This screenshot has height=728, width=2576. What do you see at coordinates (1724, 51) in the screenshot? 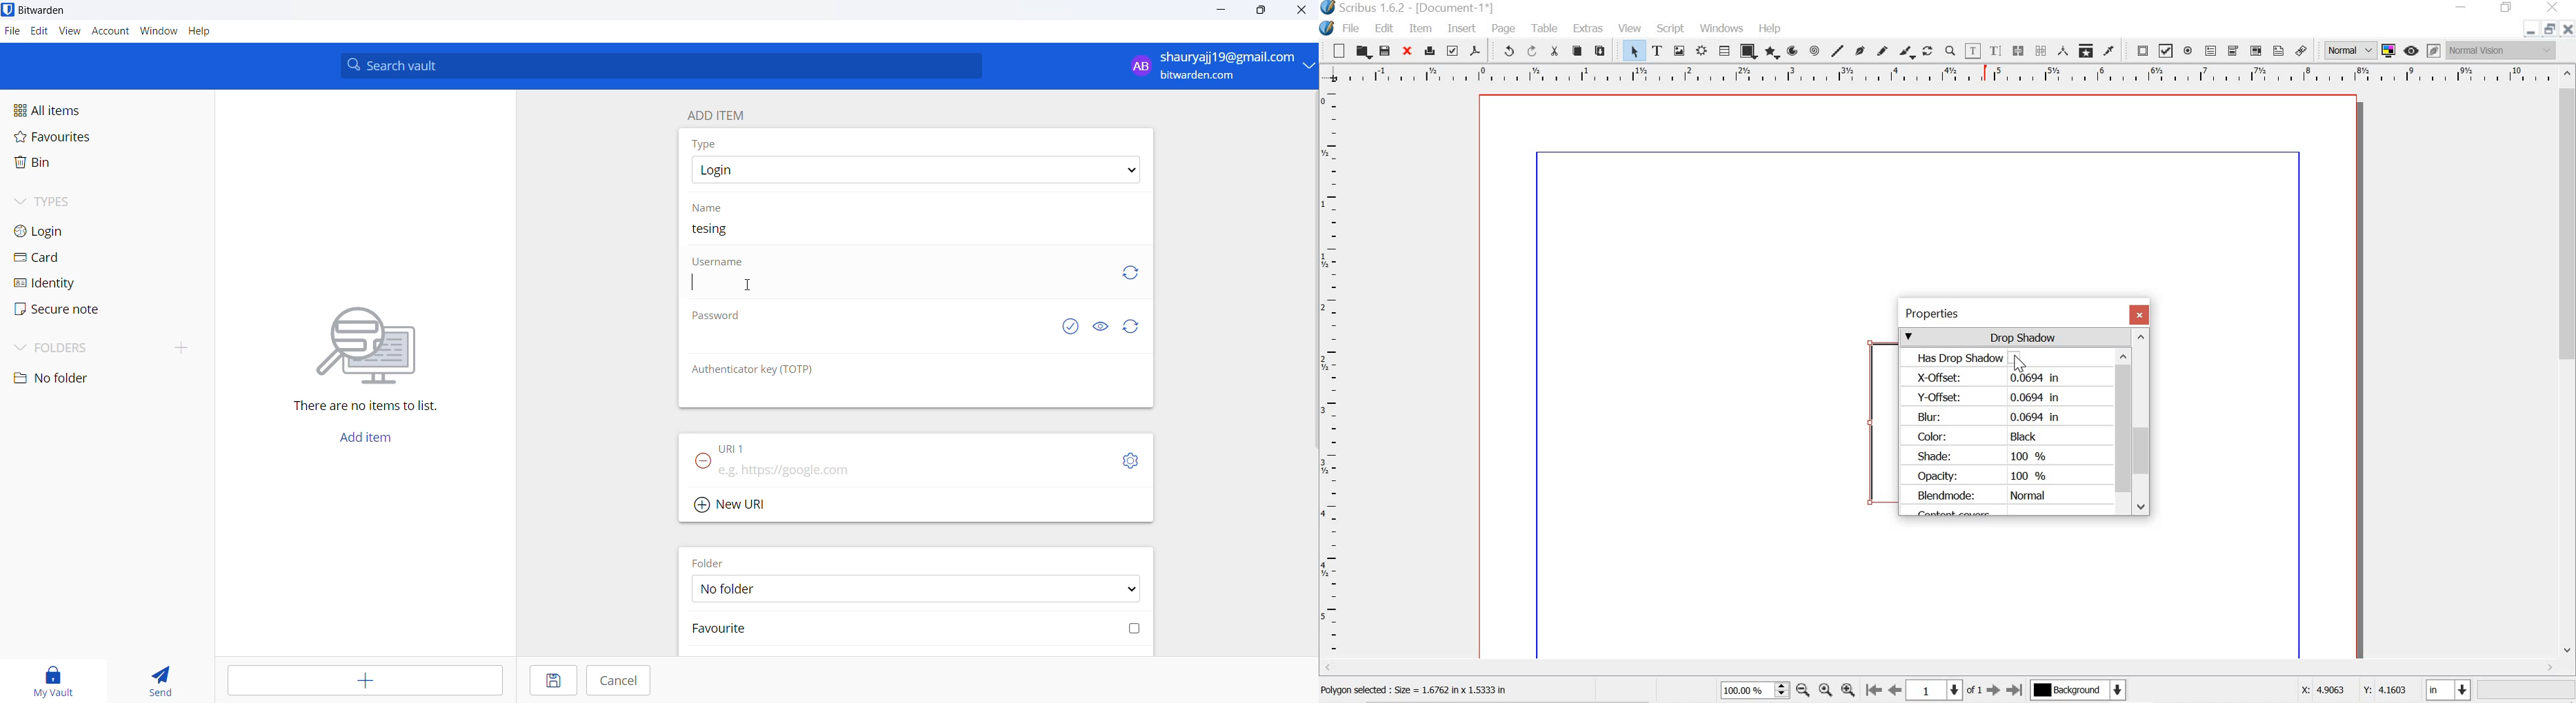
I see `table` at bounding box center [1724, 51].